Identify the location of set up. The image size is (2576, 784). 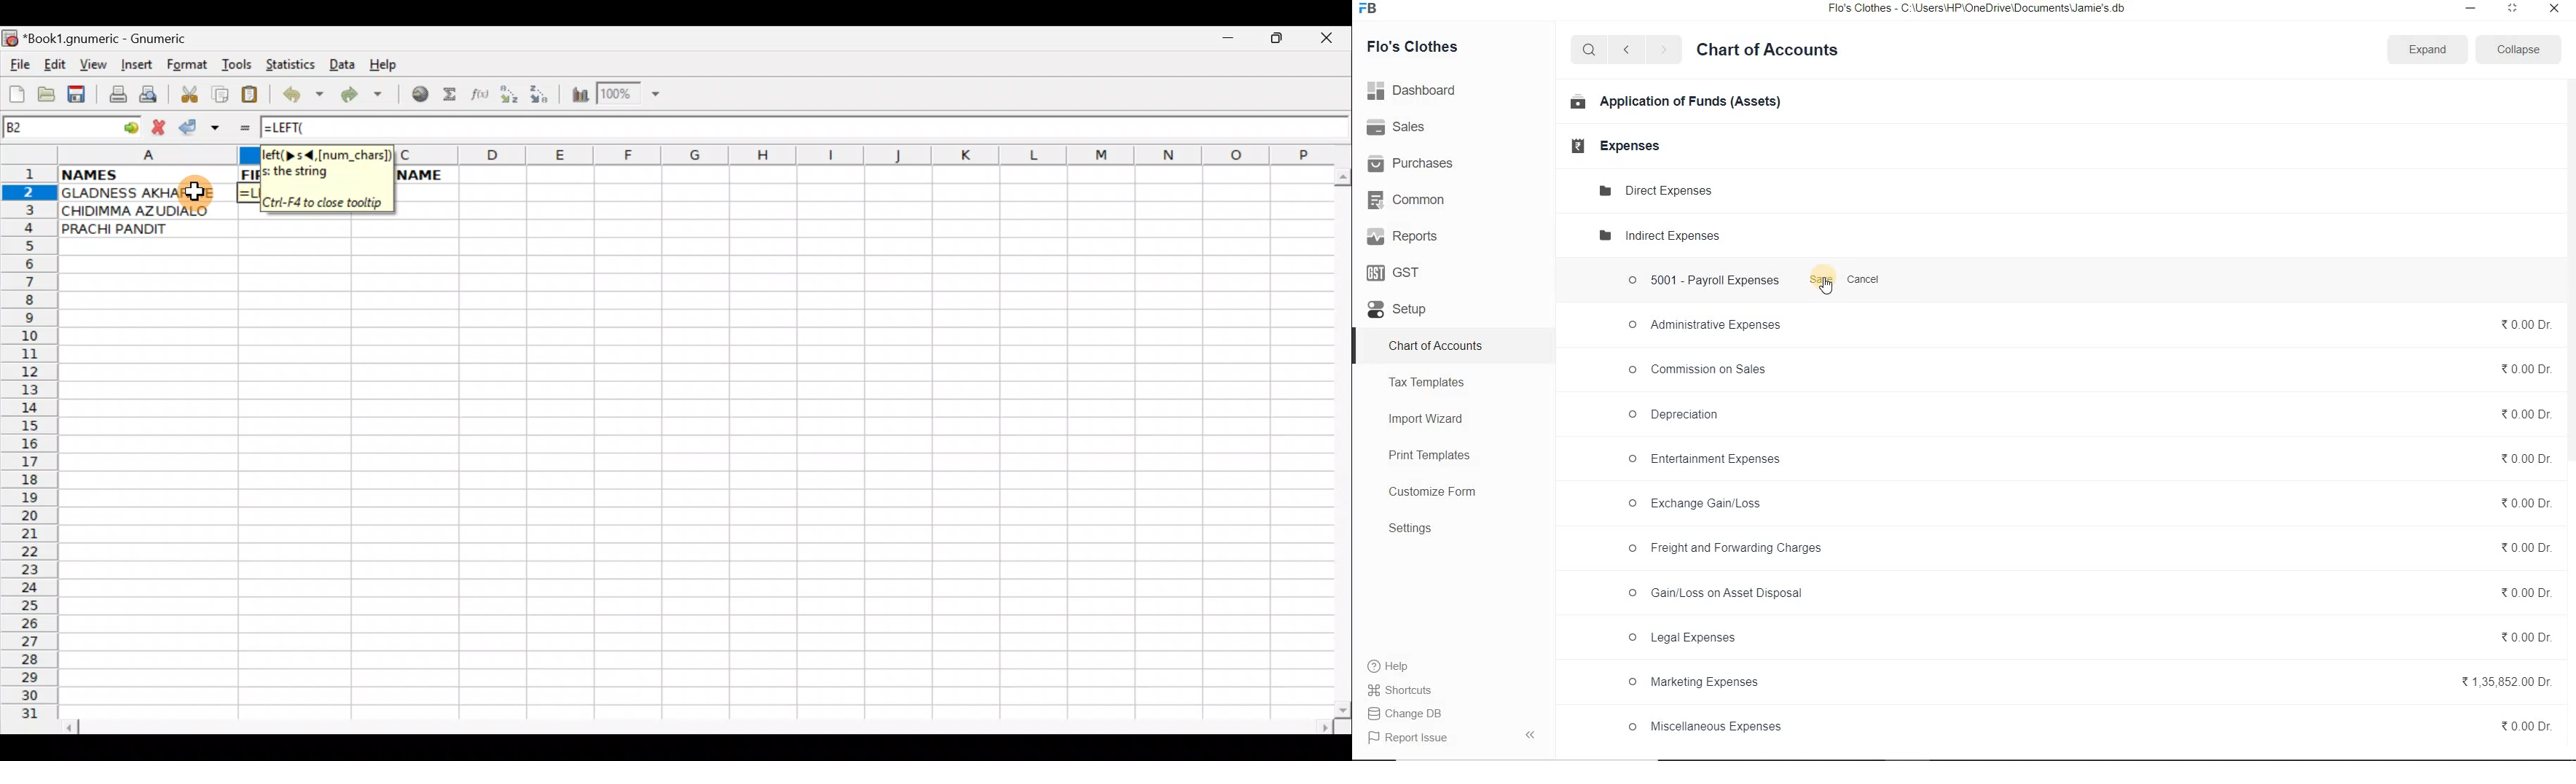
(1397, 311).